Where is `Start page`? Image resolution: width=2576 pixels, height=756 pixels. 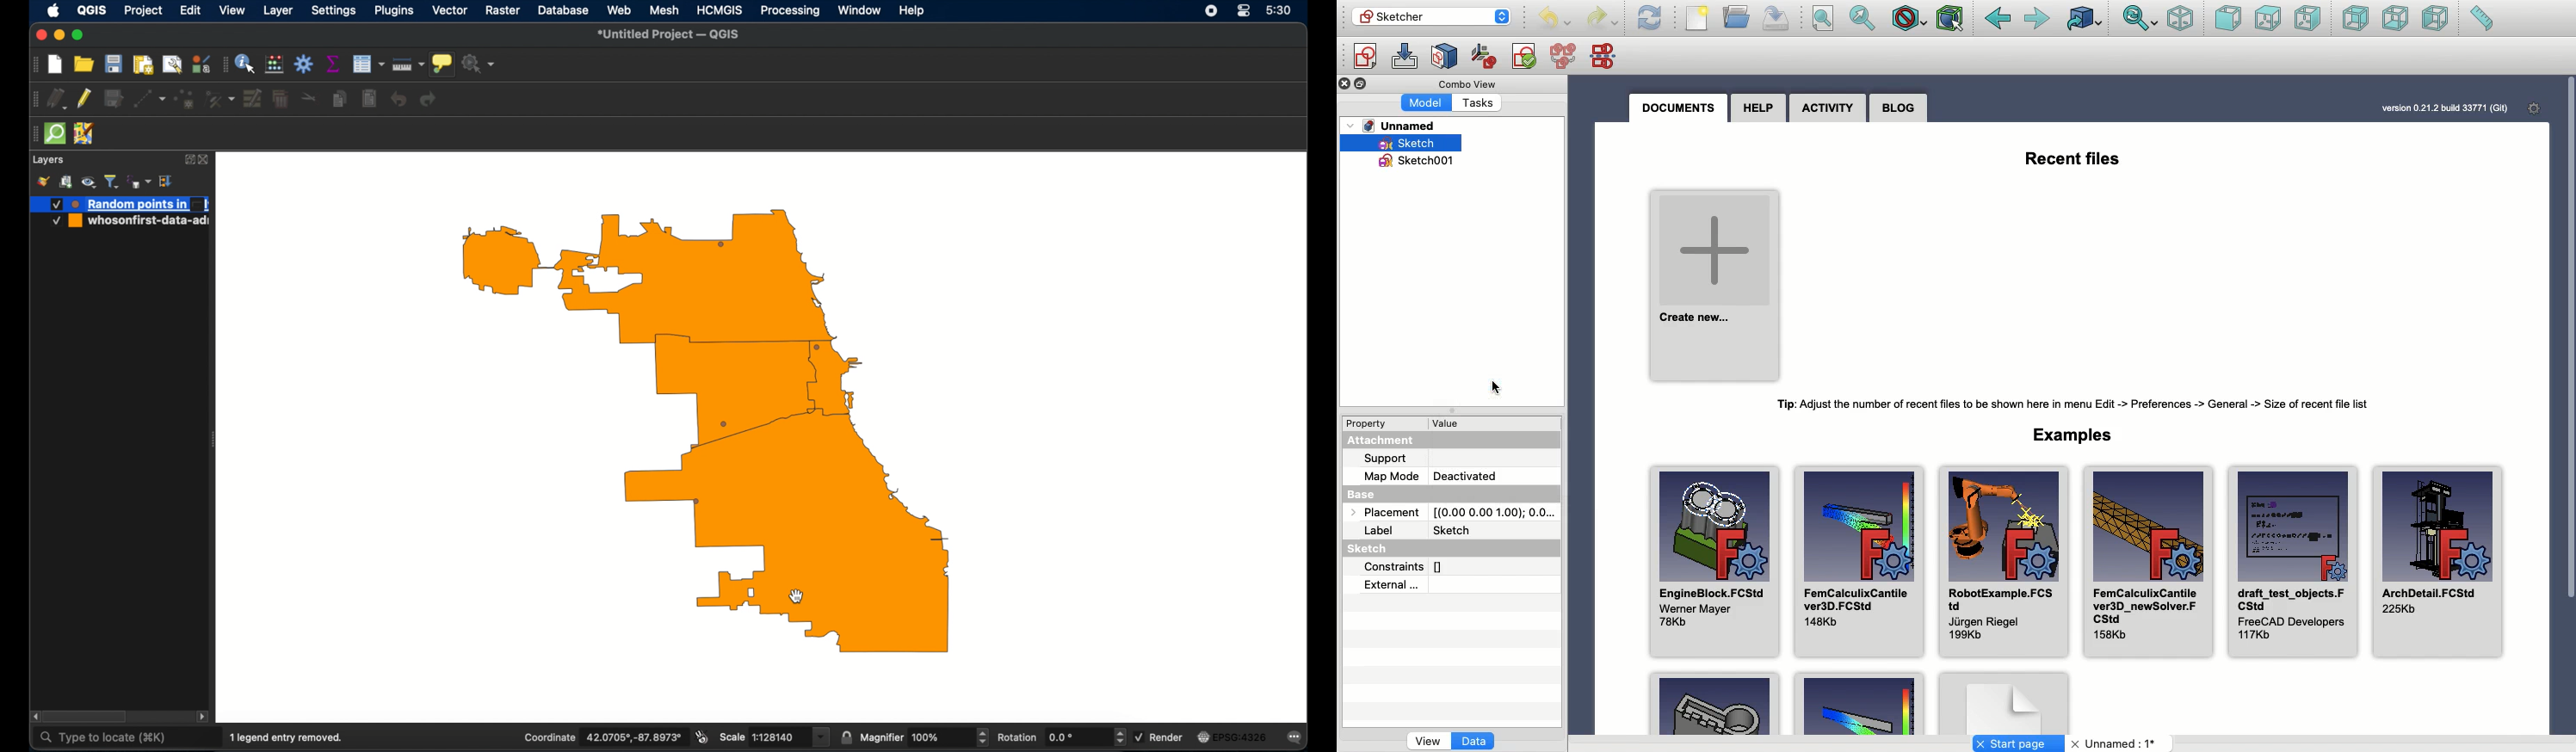
Start page is located at coordinates (2018, 743).